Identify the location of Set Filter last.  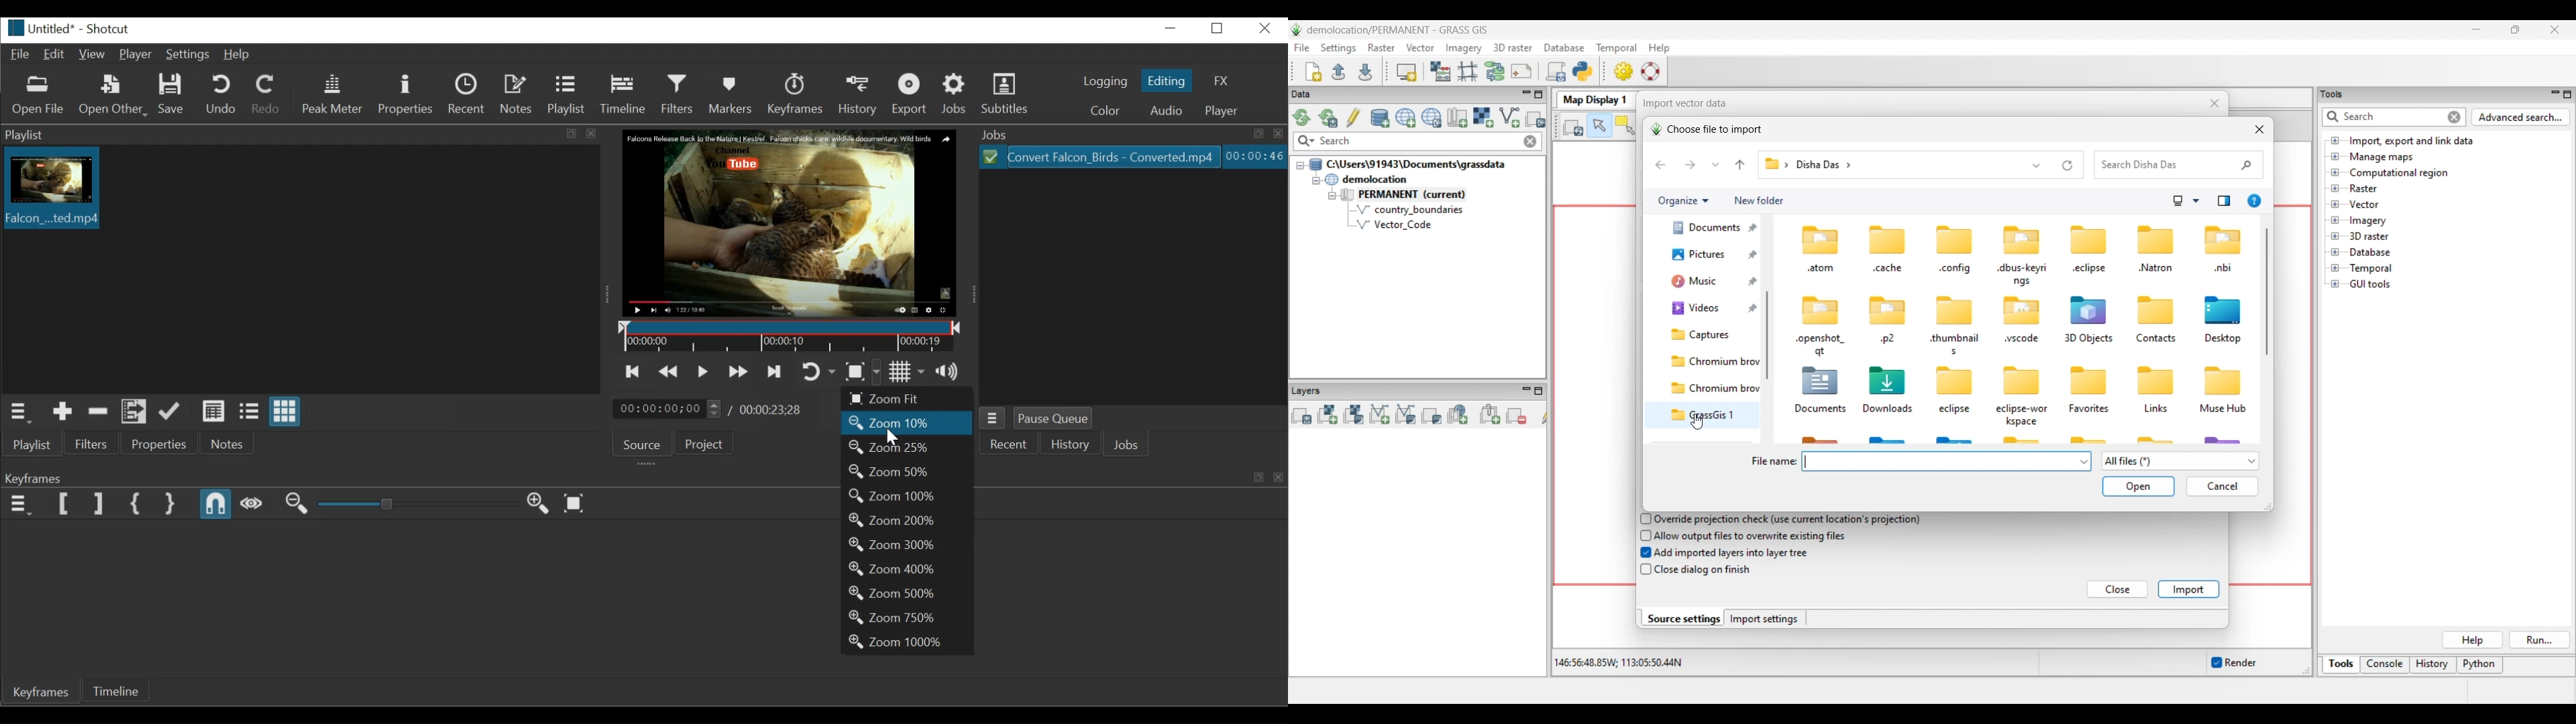
(97, 505).